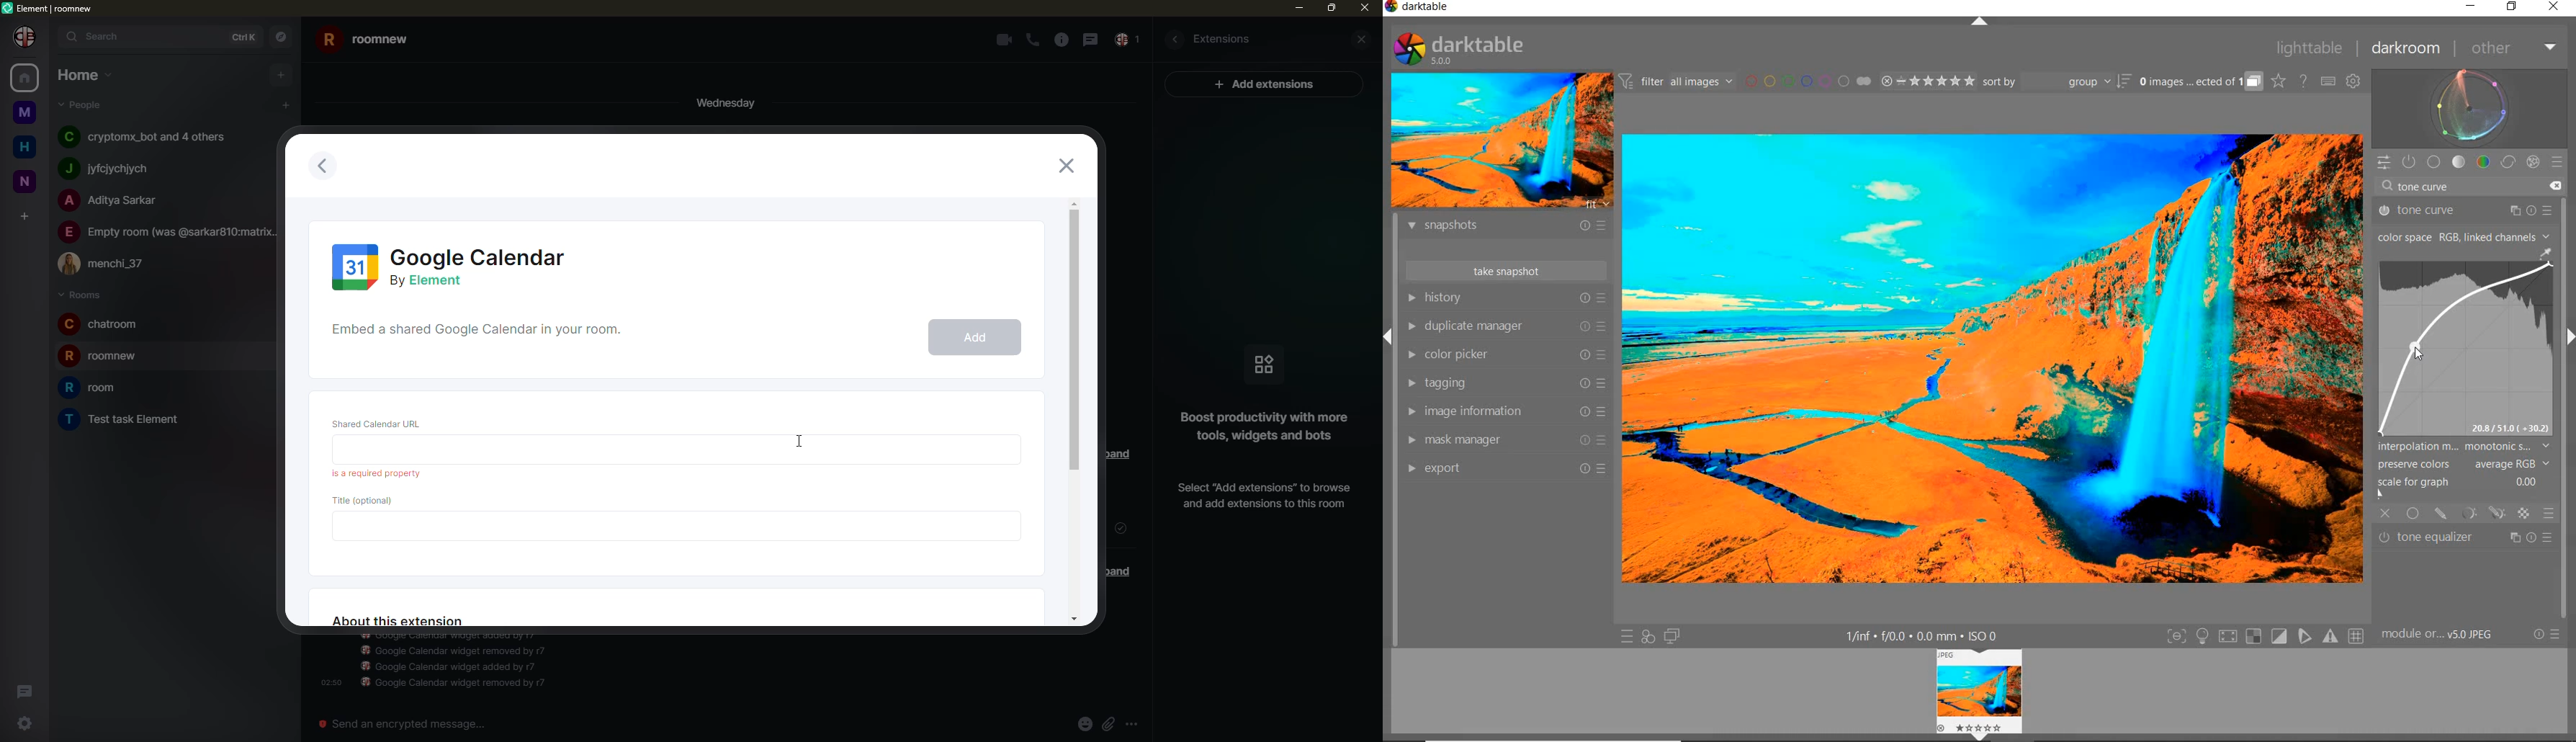 The height and width of the screenshot is (756, 2576). Describe the element at coordinates (2559, 160) in the screenshot. I see `preset` at that location.